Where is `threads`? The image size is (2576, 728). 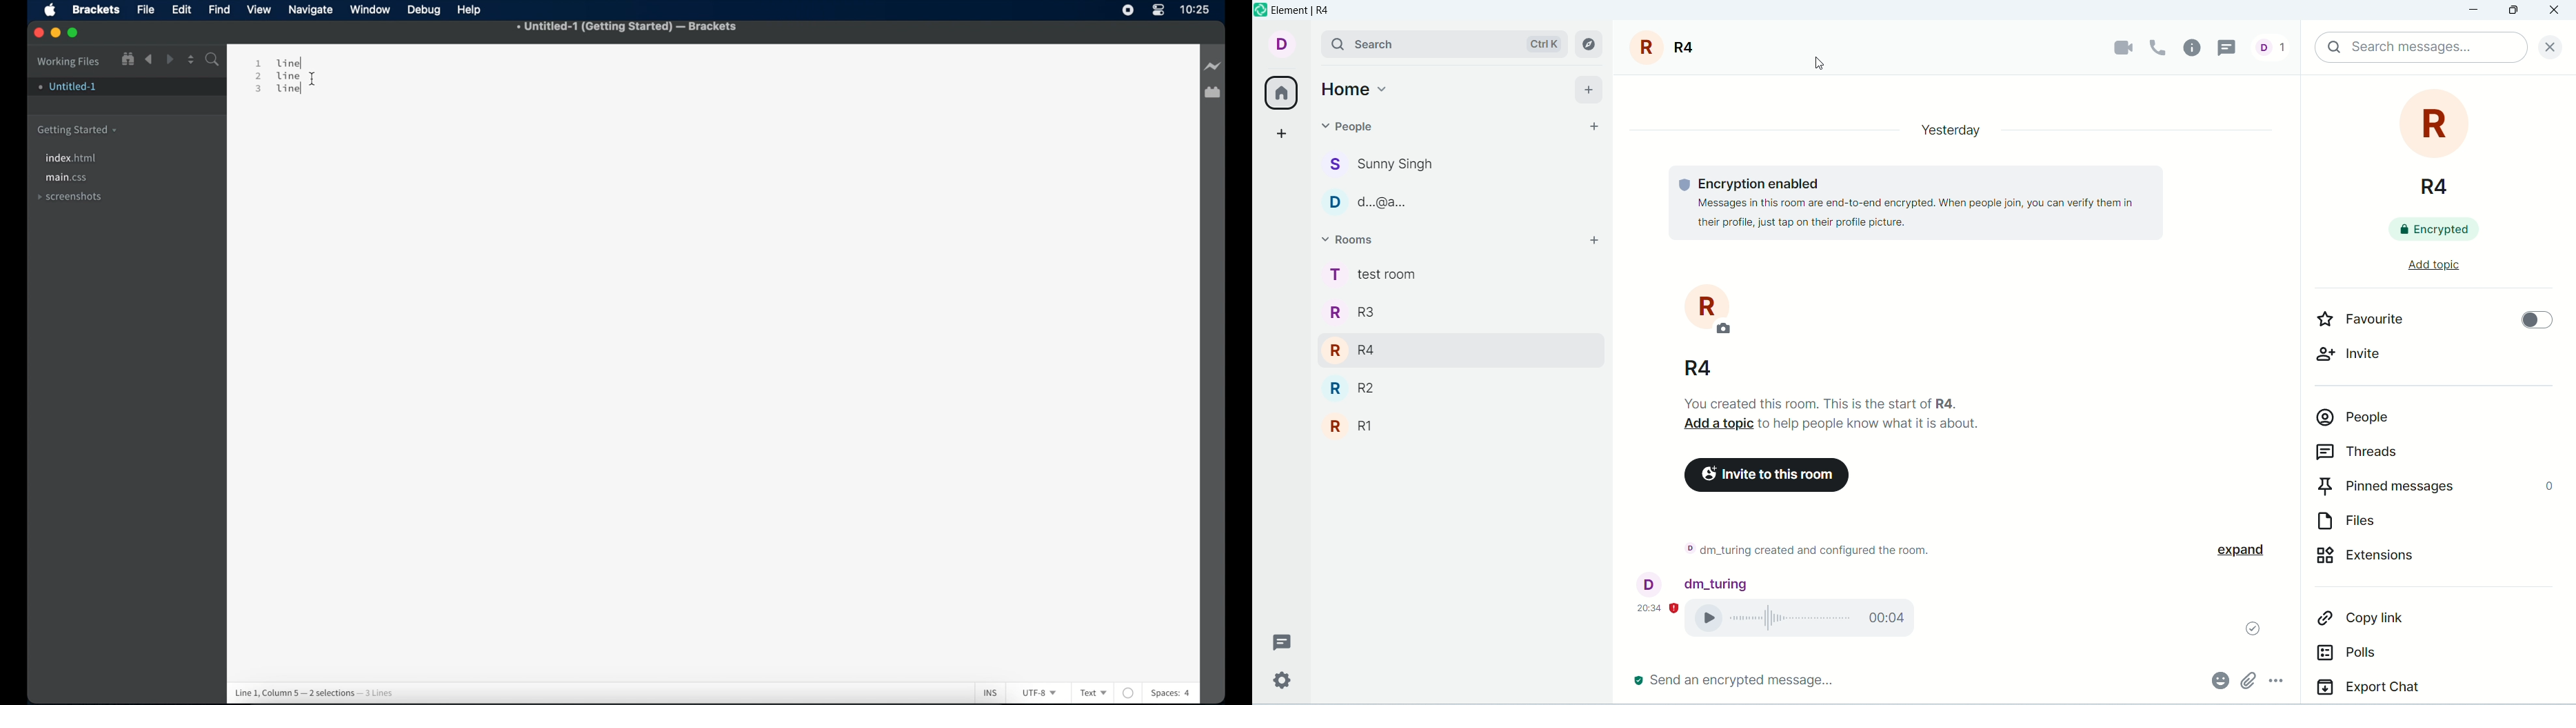 threads is located at coordinates (1282, 642).